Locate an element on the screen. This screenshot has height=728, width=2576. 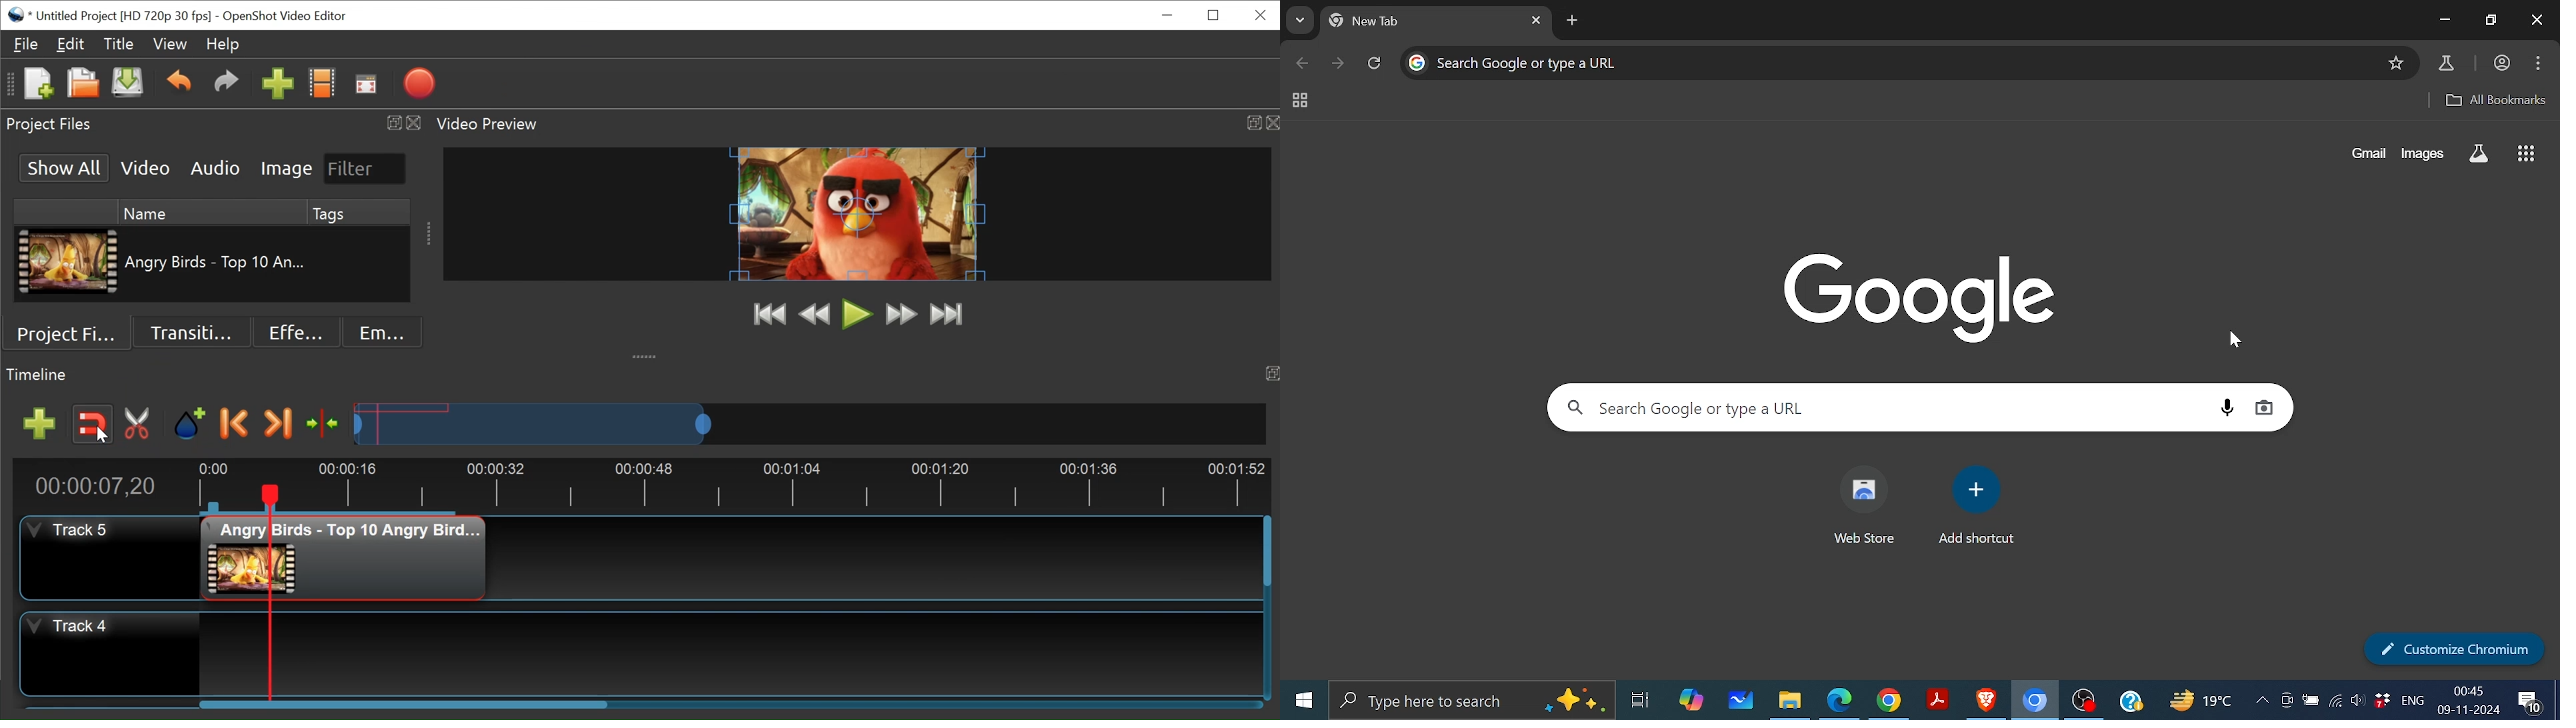
Battery is located at coordinates (2312, 699).